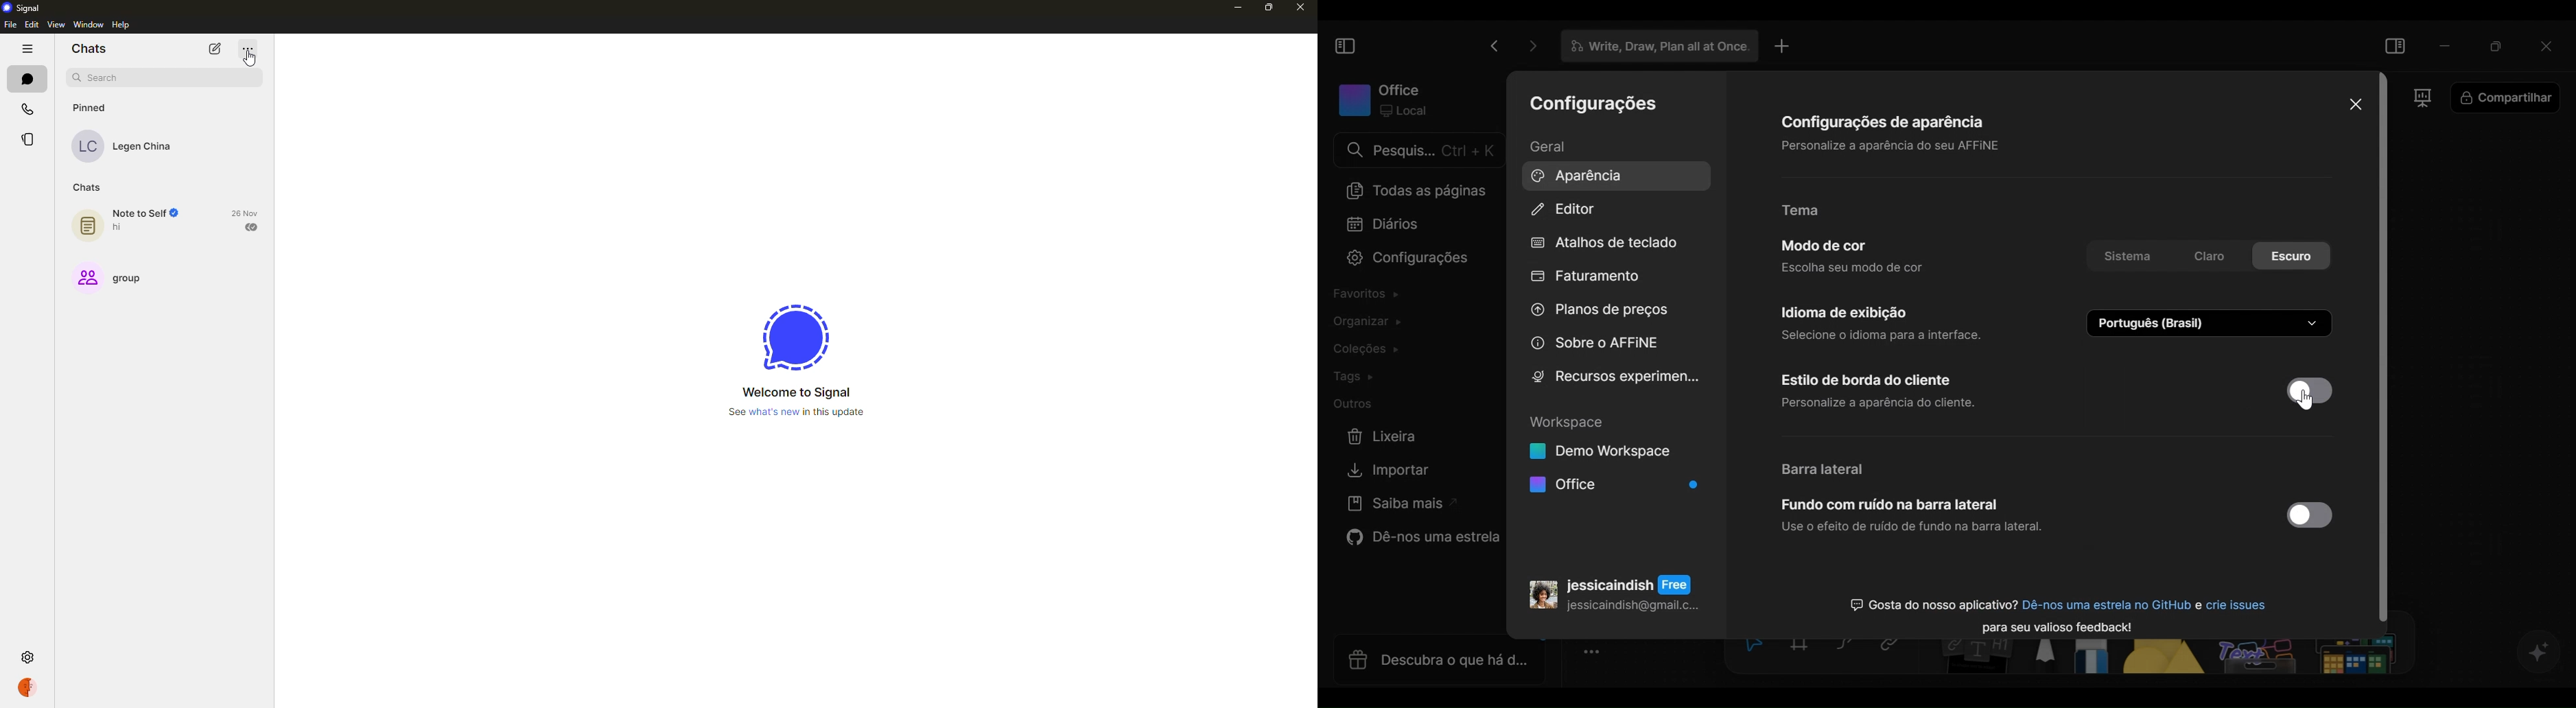 The width and height of the screenshot is (2576, 728). Describe the element at coordinates (26, 8) in the screenshot. I see `signal` at that location.